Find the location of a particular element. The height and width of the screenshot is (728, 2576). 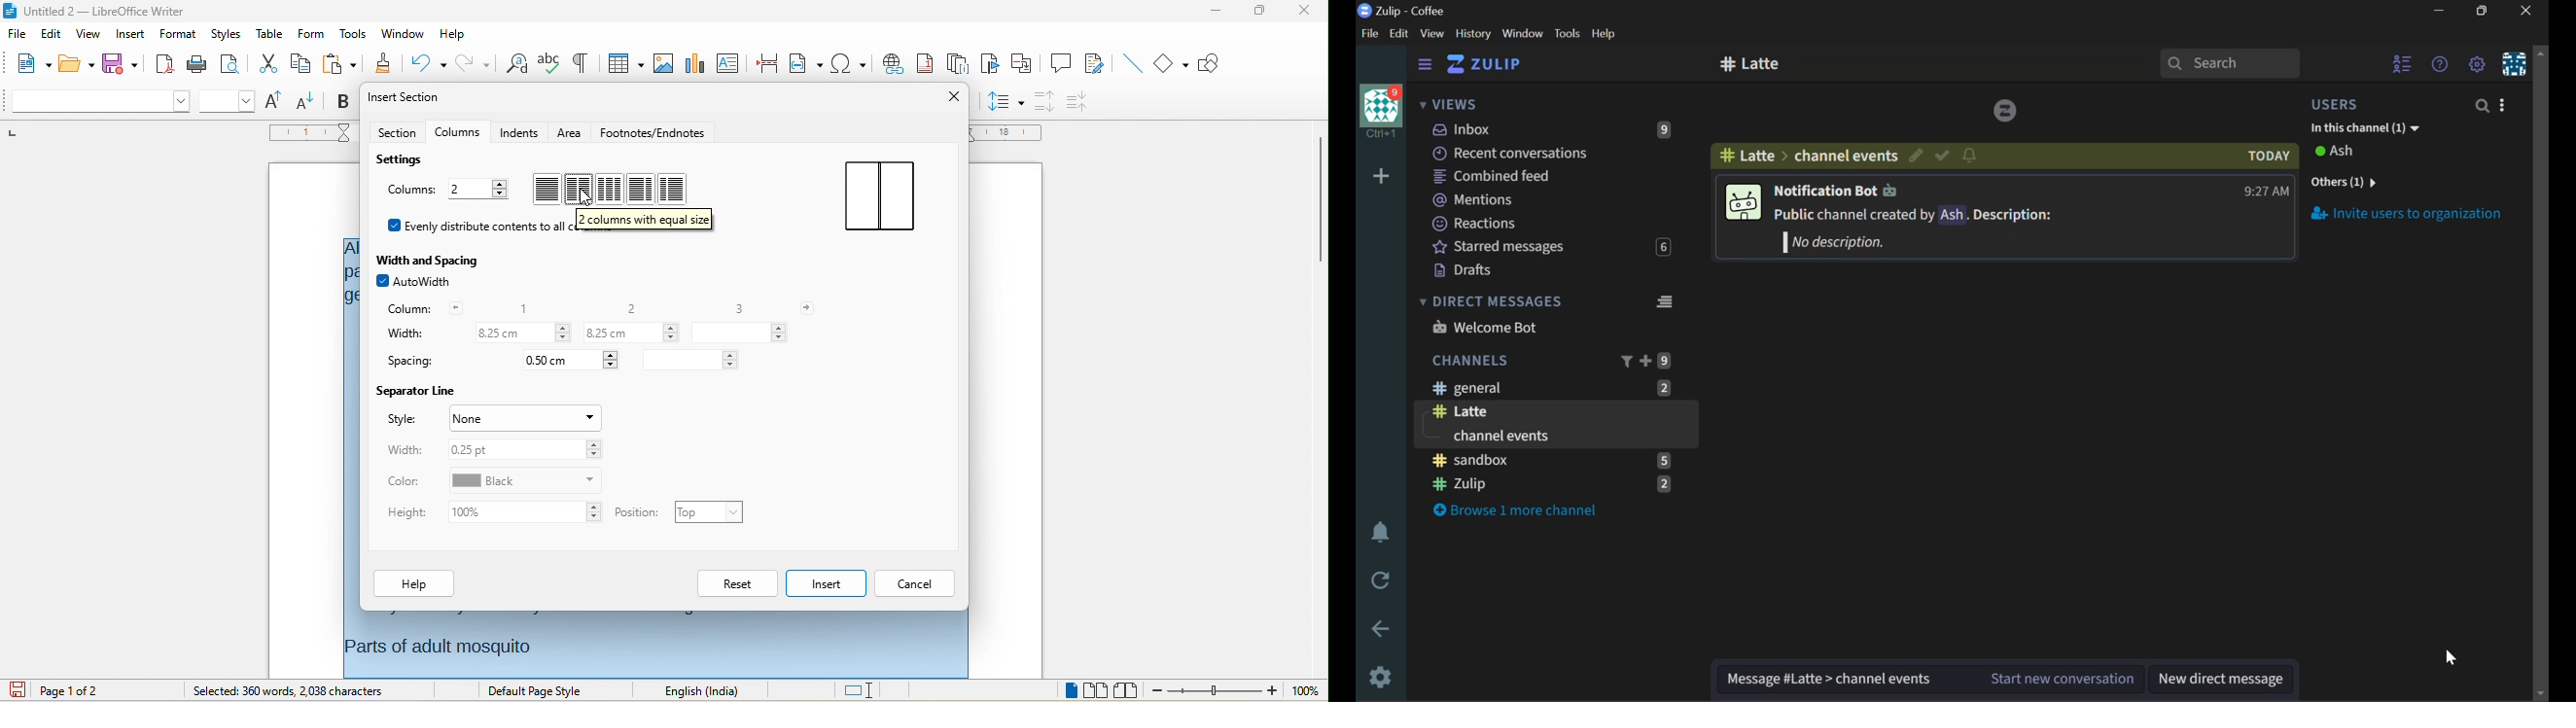

close is located at coordinates (952, 97).